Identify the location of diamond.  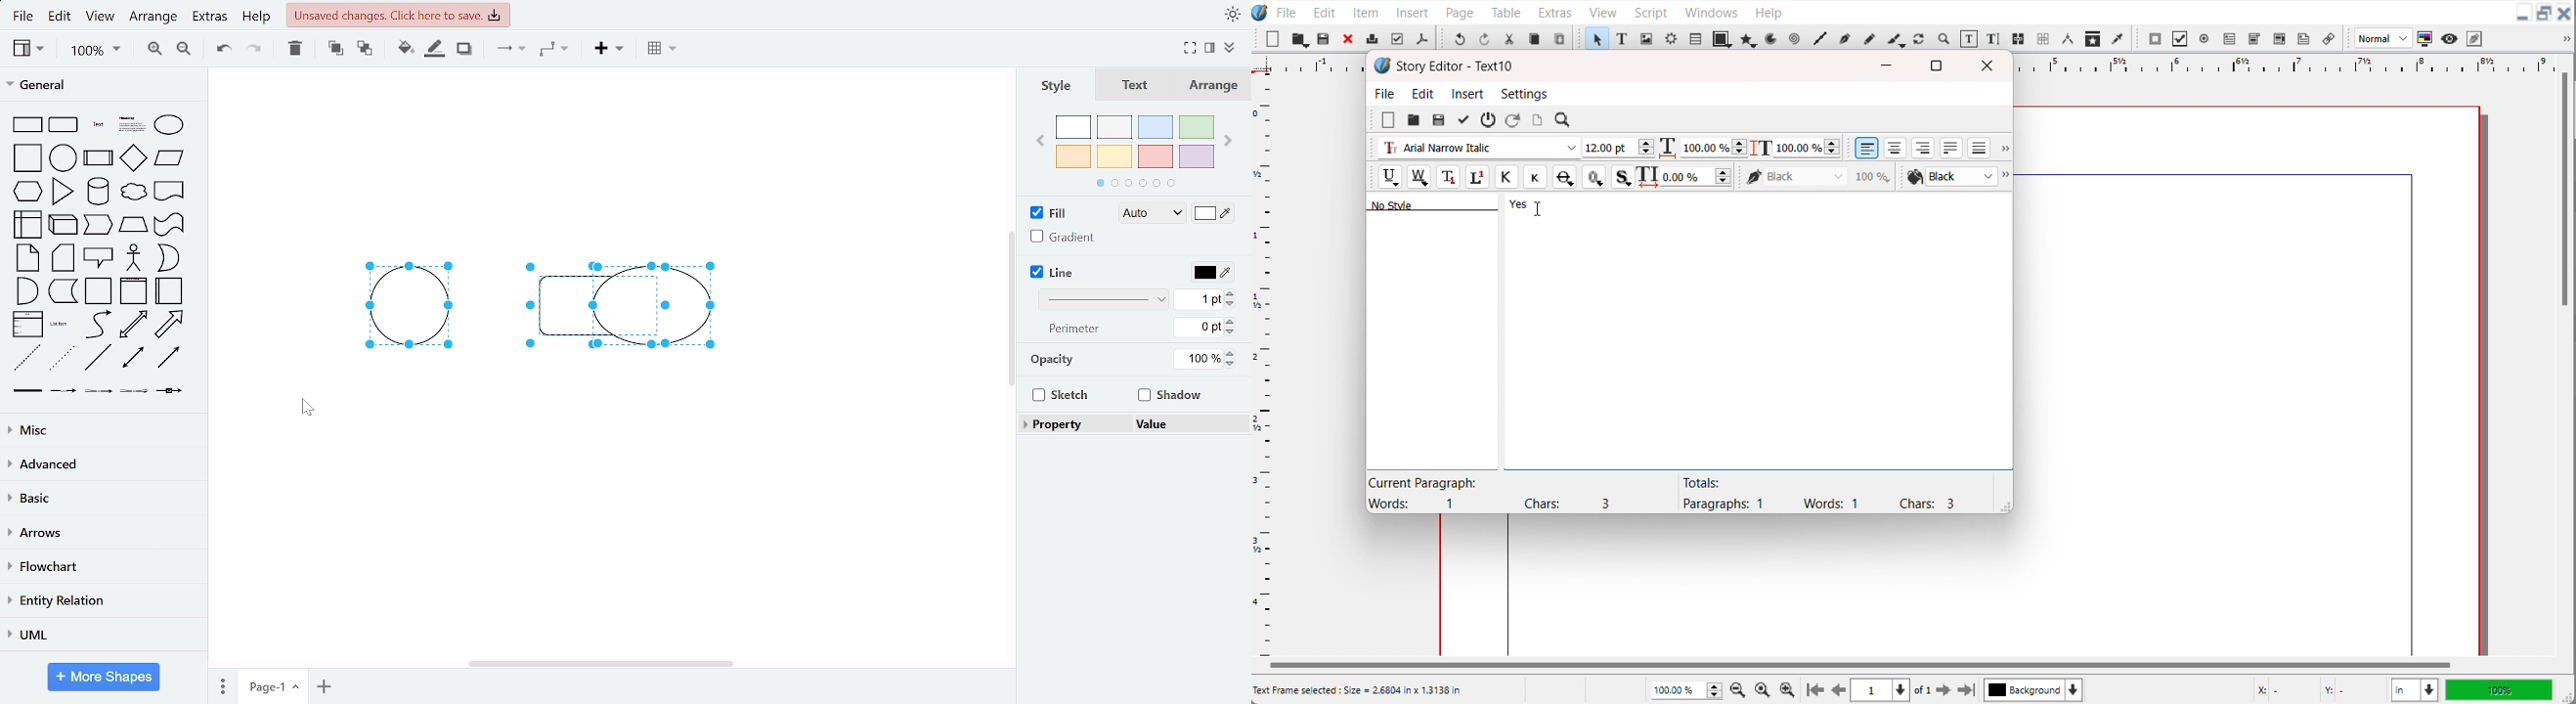
(134, 158).